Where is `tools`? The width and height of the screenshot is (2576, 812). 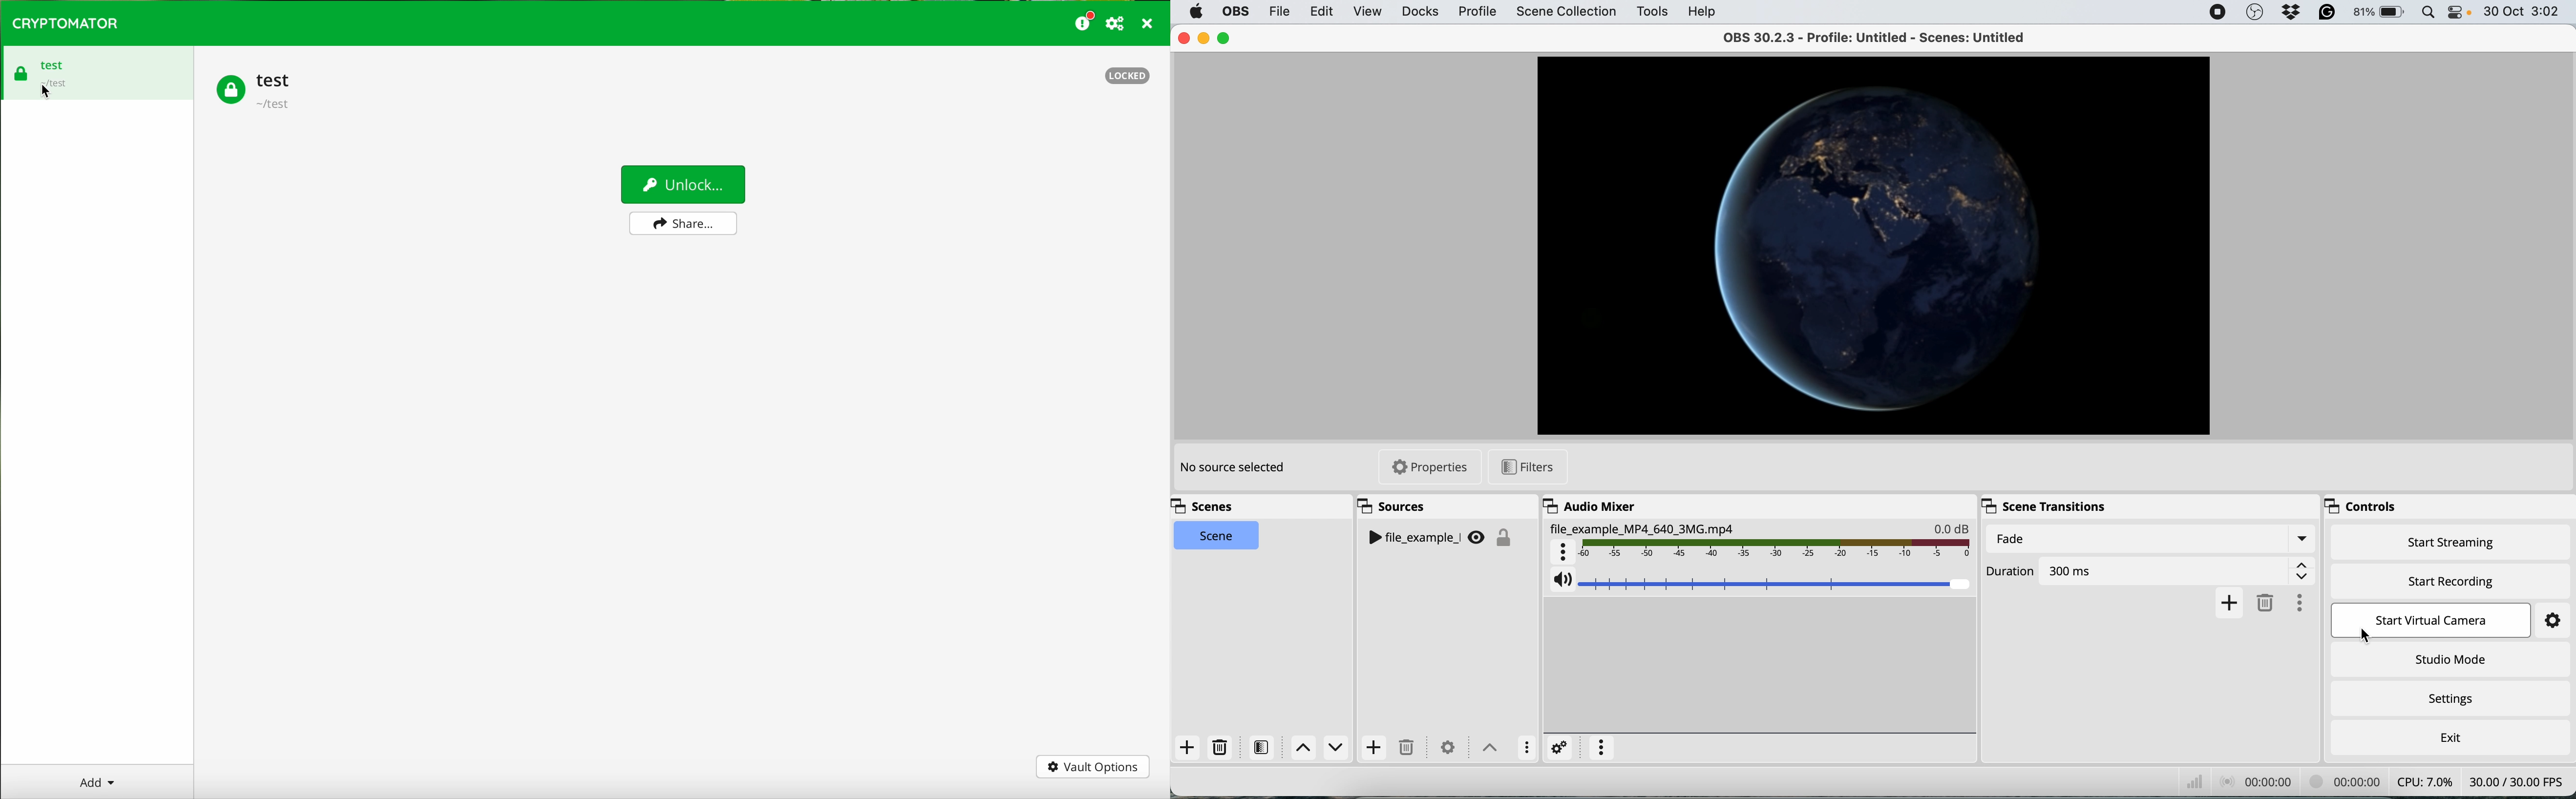 tools is located at coordinates (1651, 12).